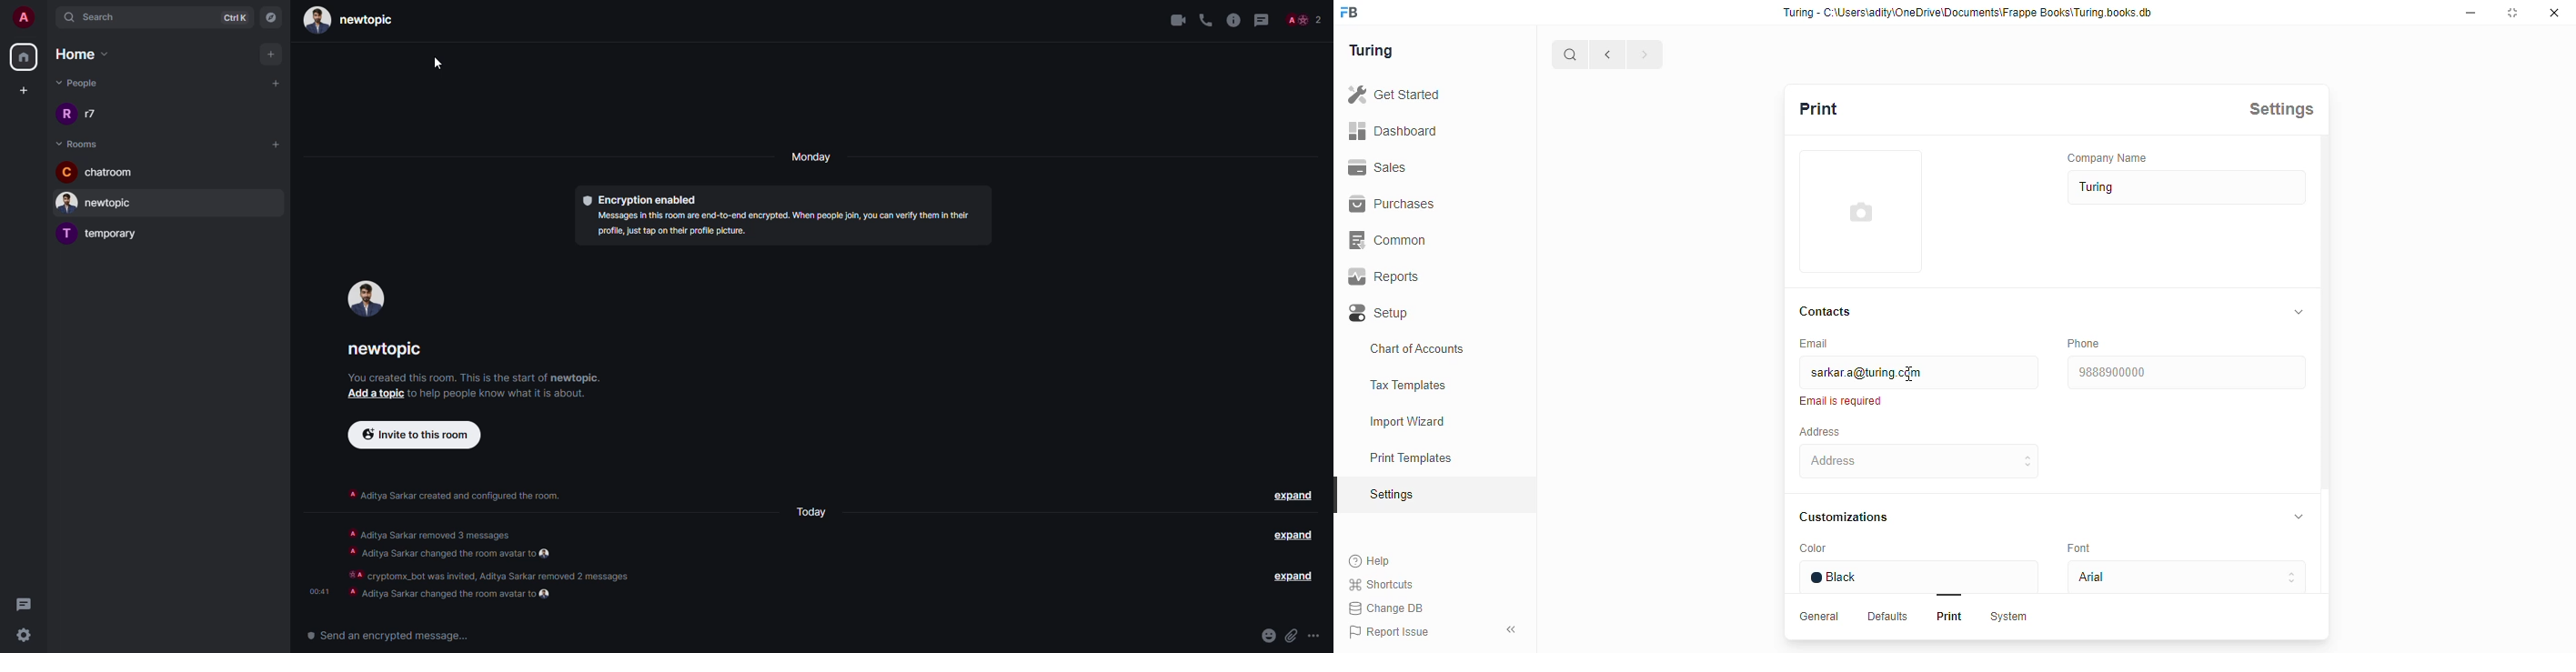  What do you see at coordinates (2115, 156) in the screenshot?
I see `‘Company Name` at bounding box center [2115, 156].